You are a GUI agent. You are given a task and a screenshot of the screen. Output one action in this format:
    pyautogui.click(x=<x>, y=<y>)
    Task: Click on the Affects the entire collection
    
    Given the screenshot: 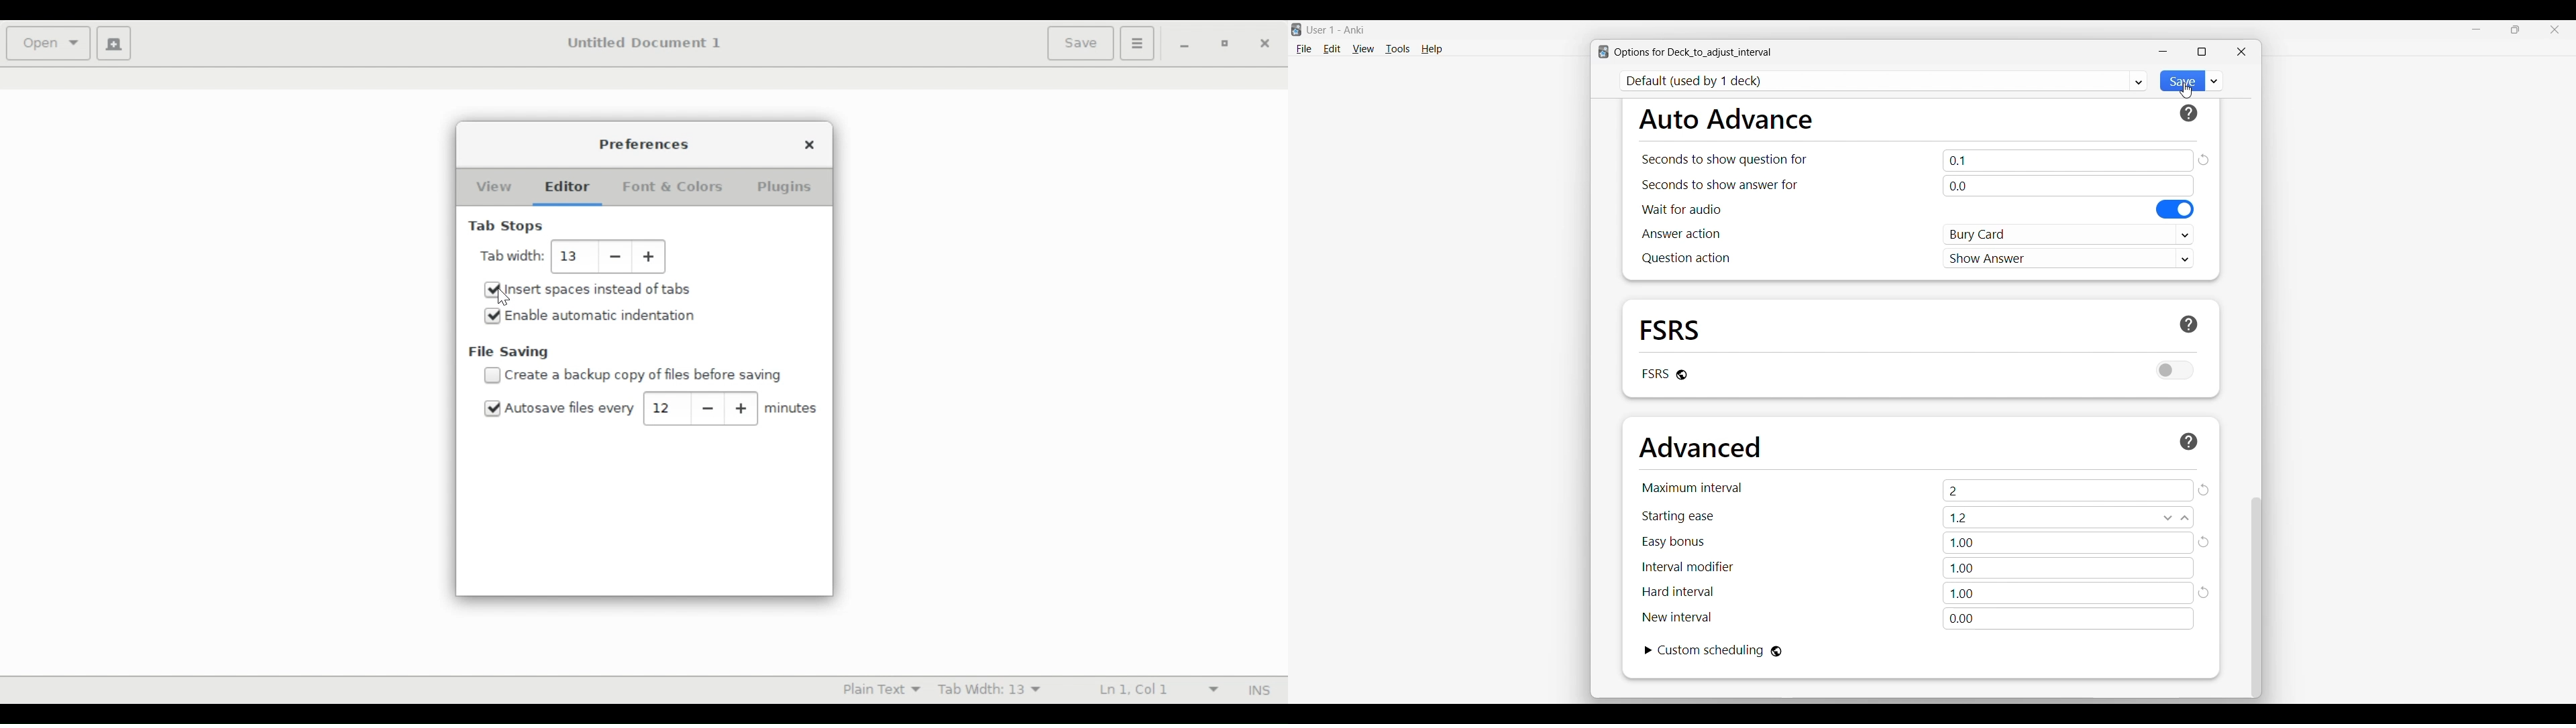 What is the action you would take?
    pyautogui.click(x=1776, y=652)
    